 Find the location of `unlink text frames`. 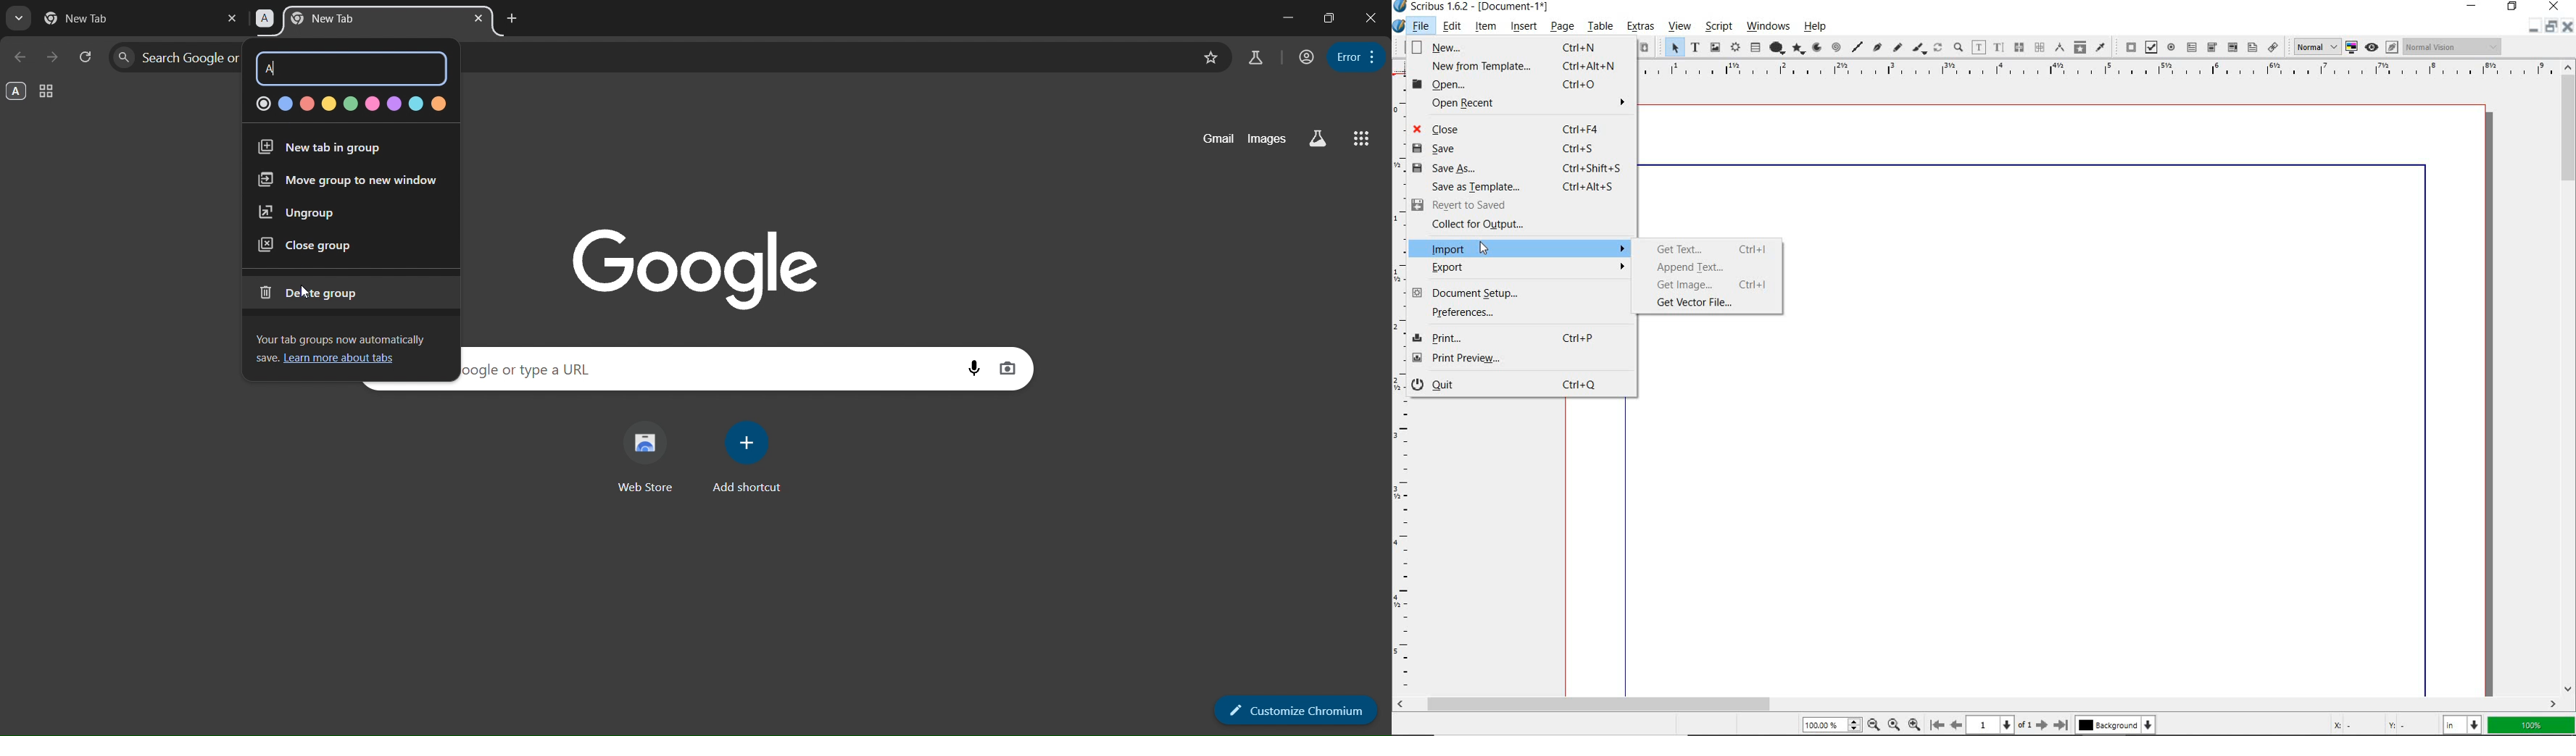

unlink text frames is located at coordinates (2040, 47).